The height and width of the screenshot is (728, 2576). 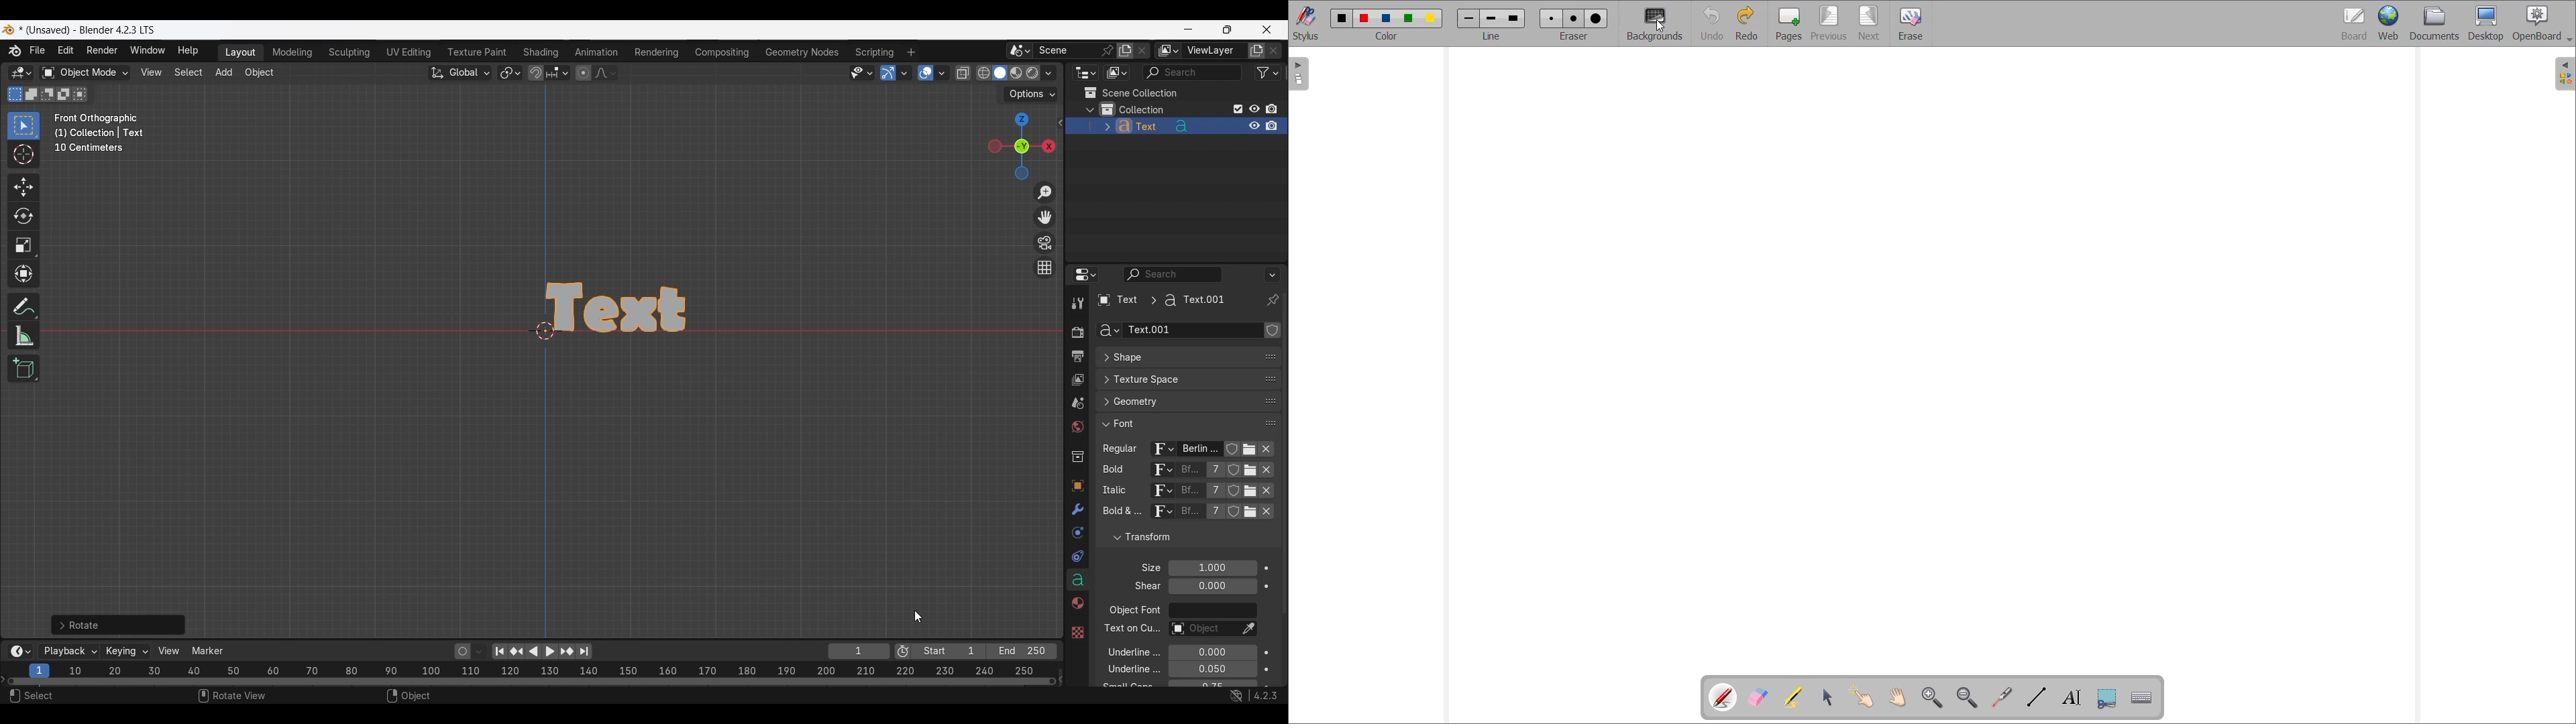 I want to click on Close interface, so click(x=1267, y=29).